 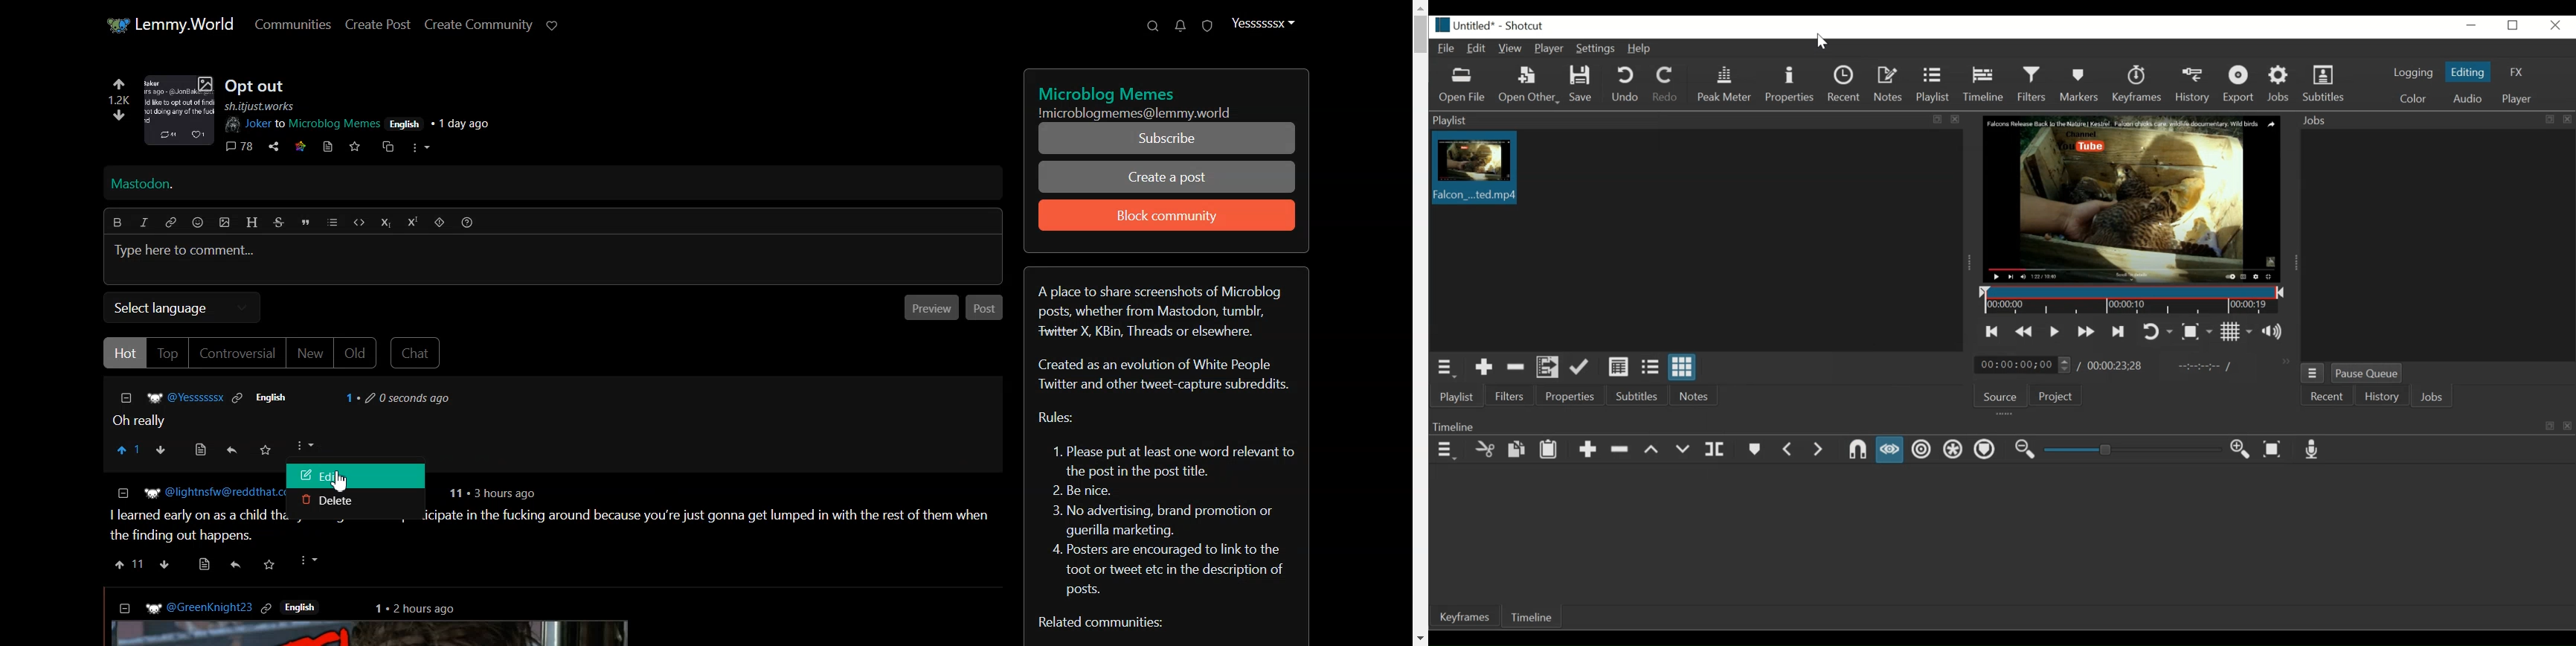 I want to click on Jobs, so click(x=2434, y=120).